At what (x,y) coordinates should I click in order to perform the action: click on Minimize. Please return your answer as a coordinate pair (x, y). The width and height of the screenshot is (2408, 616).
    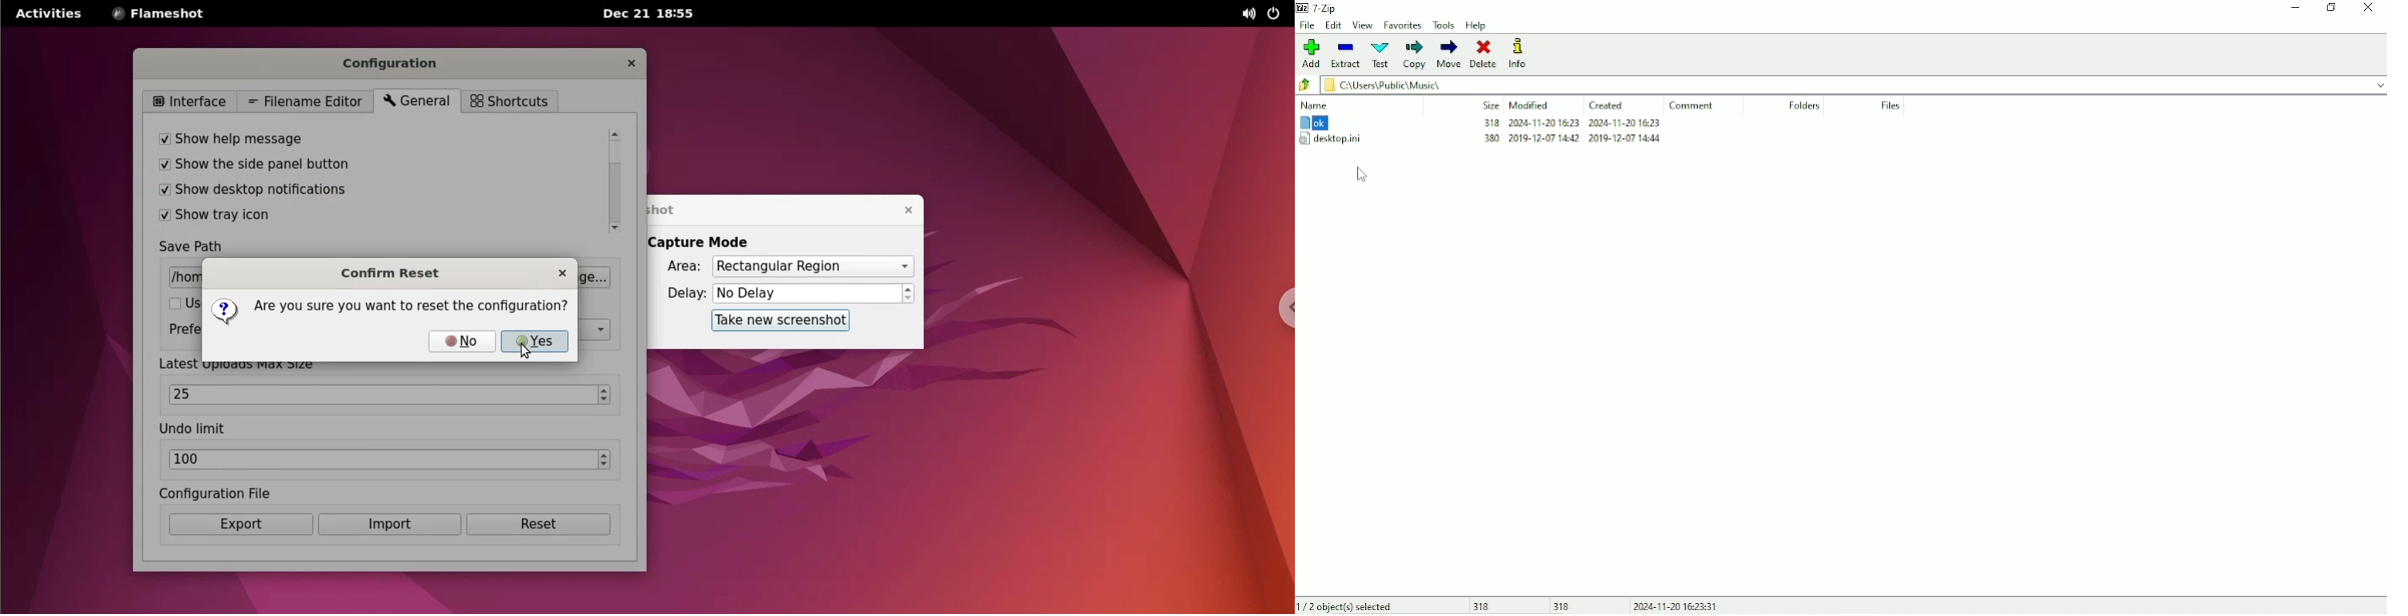
    Looking at the image, I should click on (2296, 8).